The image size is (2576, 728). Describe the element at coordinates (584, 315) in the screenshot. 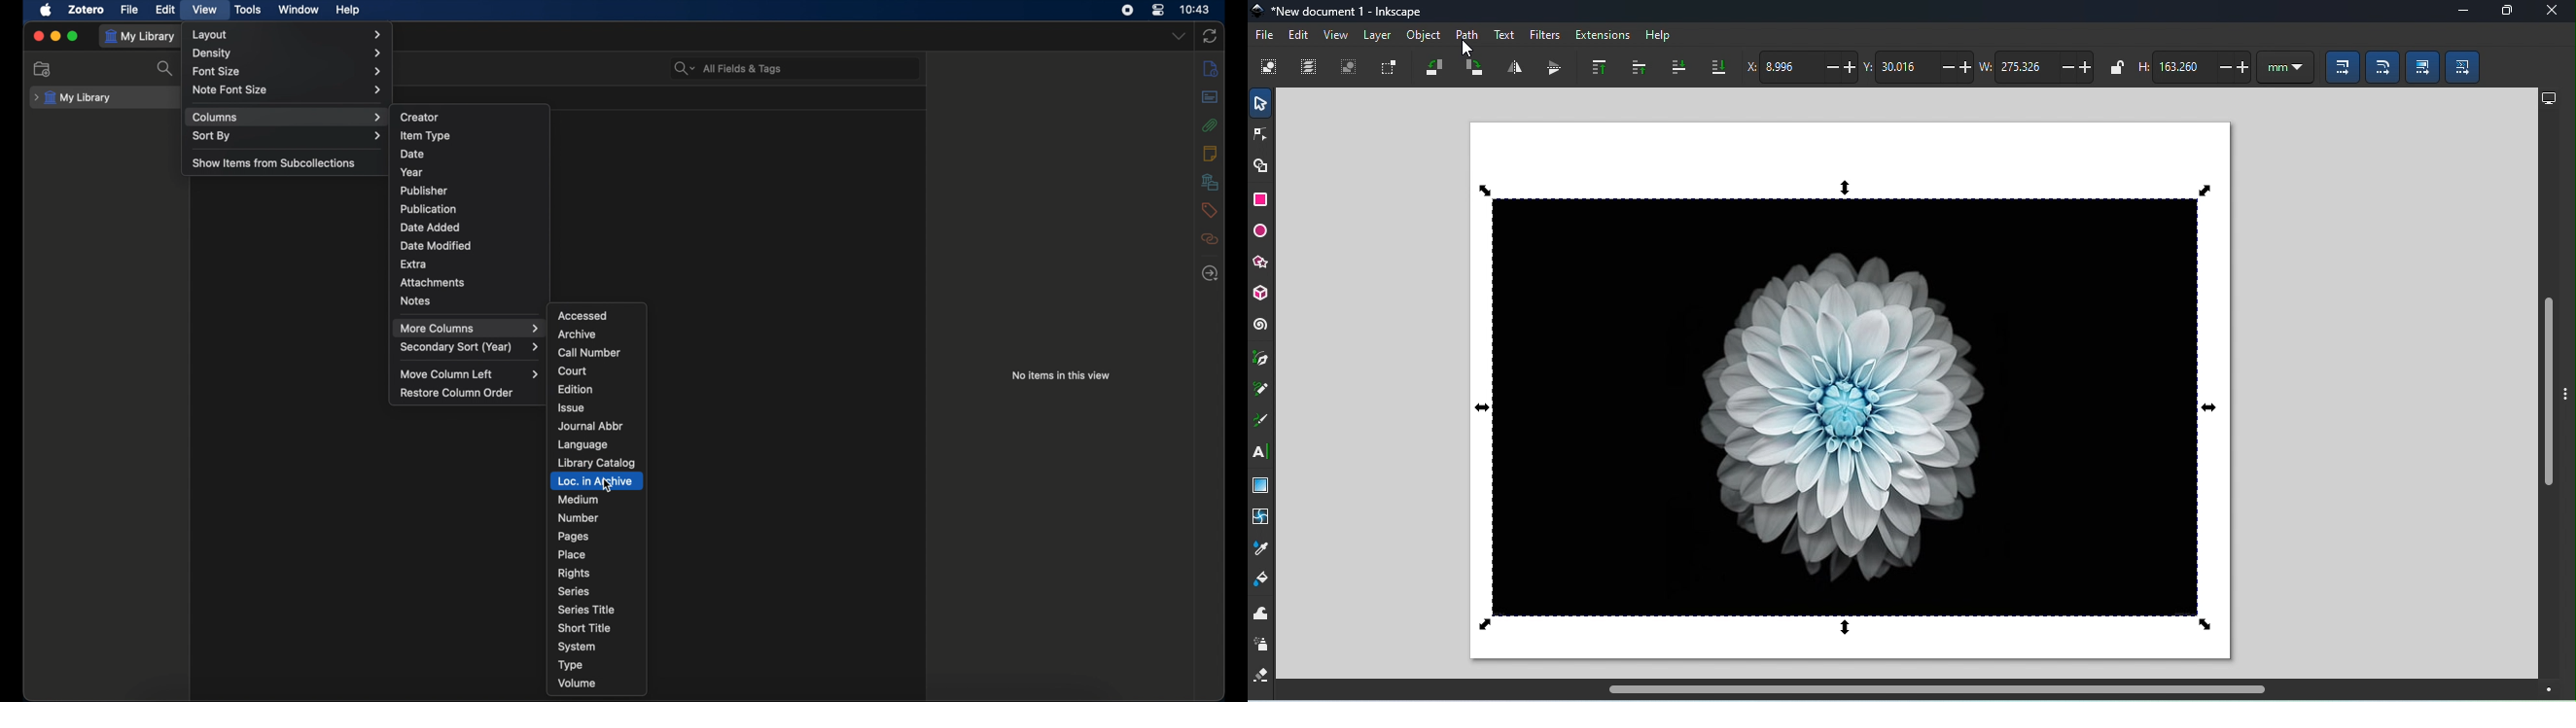

I see `accessed` at that location.